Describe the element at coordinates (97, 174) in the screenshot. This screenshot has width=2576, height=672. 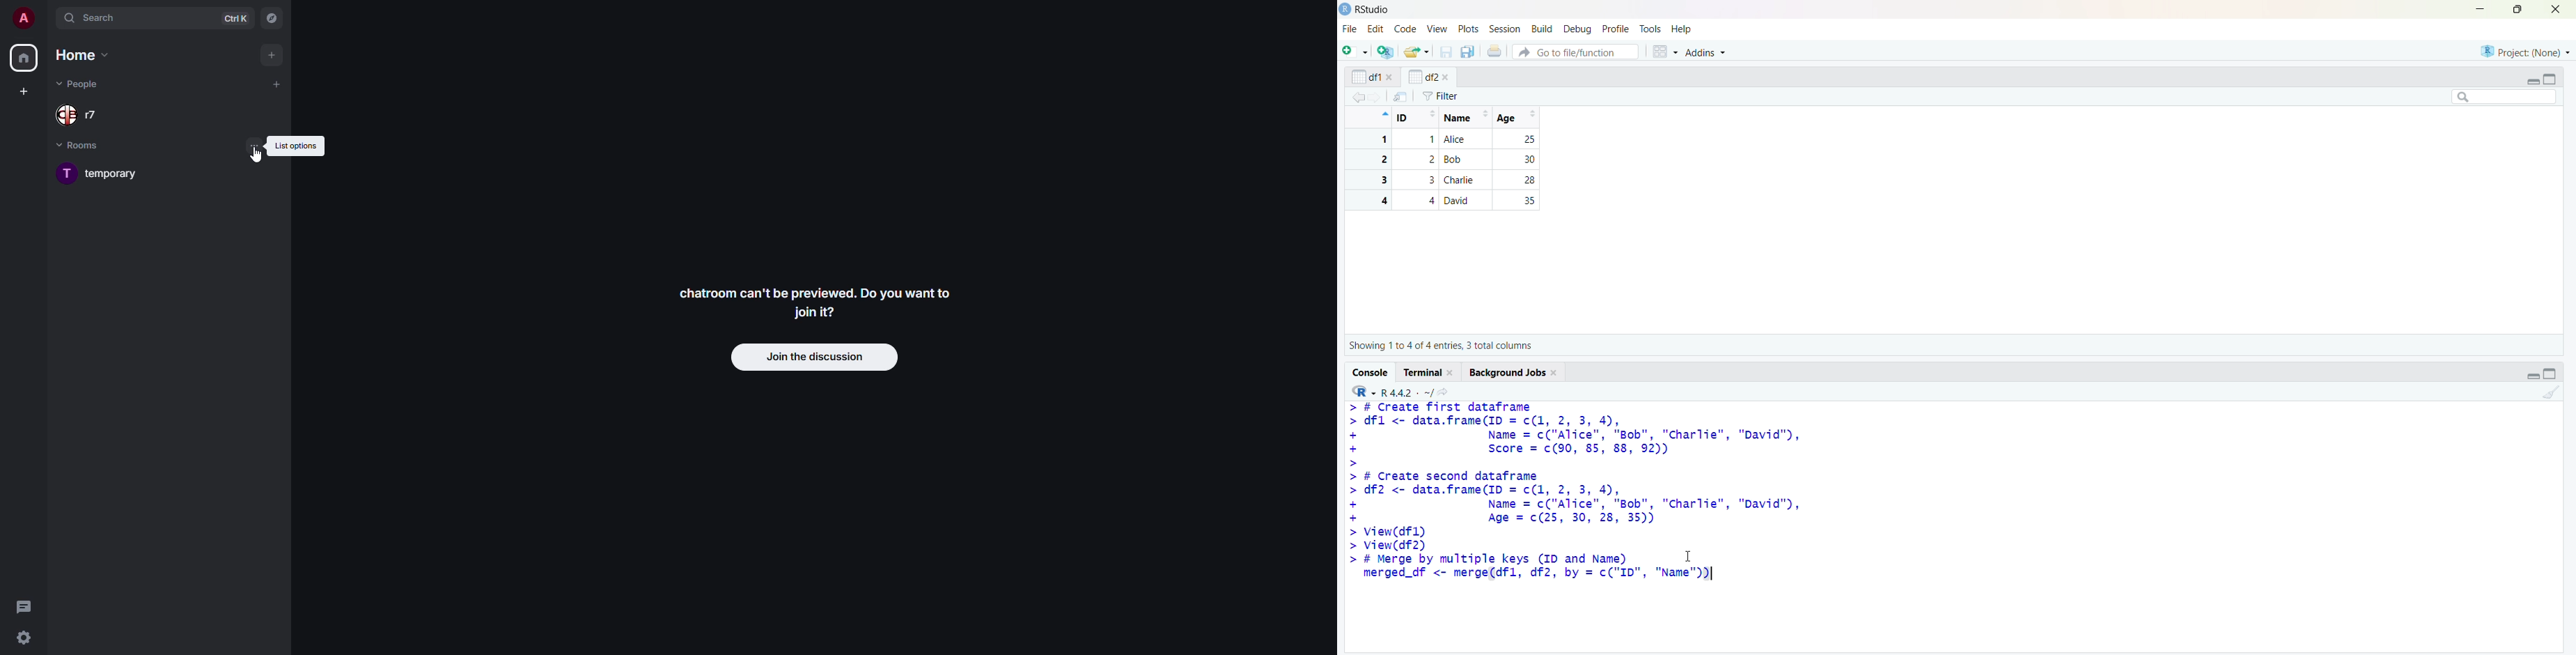
I see `room` at that location.